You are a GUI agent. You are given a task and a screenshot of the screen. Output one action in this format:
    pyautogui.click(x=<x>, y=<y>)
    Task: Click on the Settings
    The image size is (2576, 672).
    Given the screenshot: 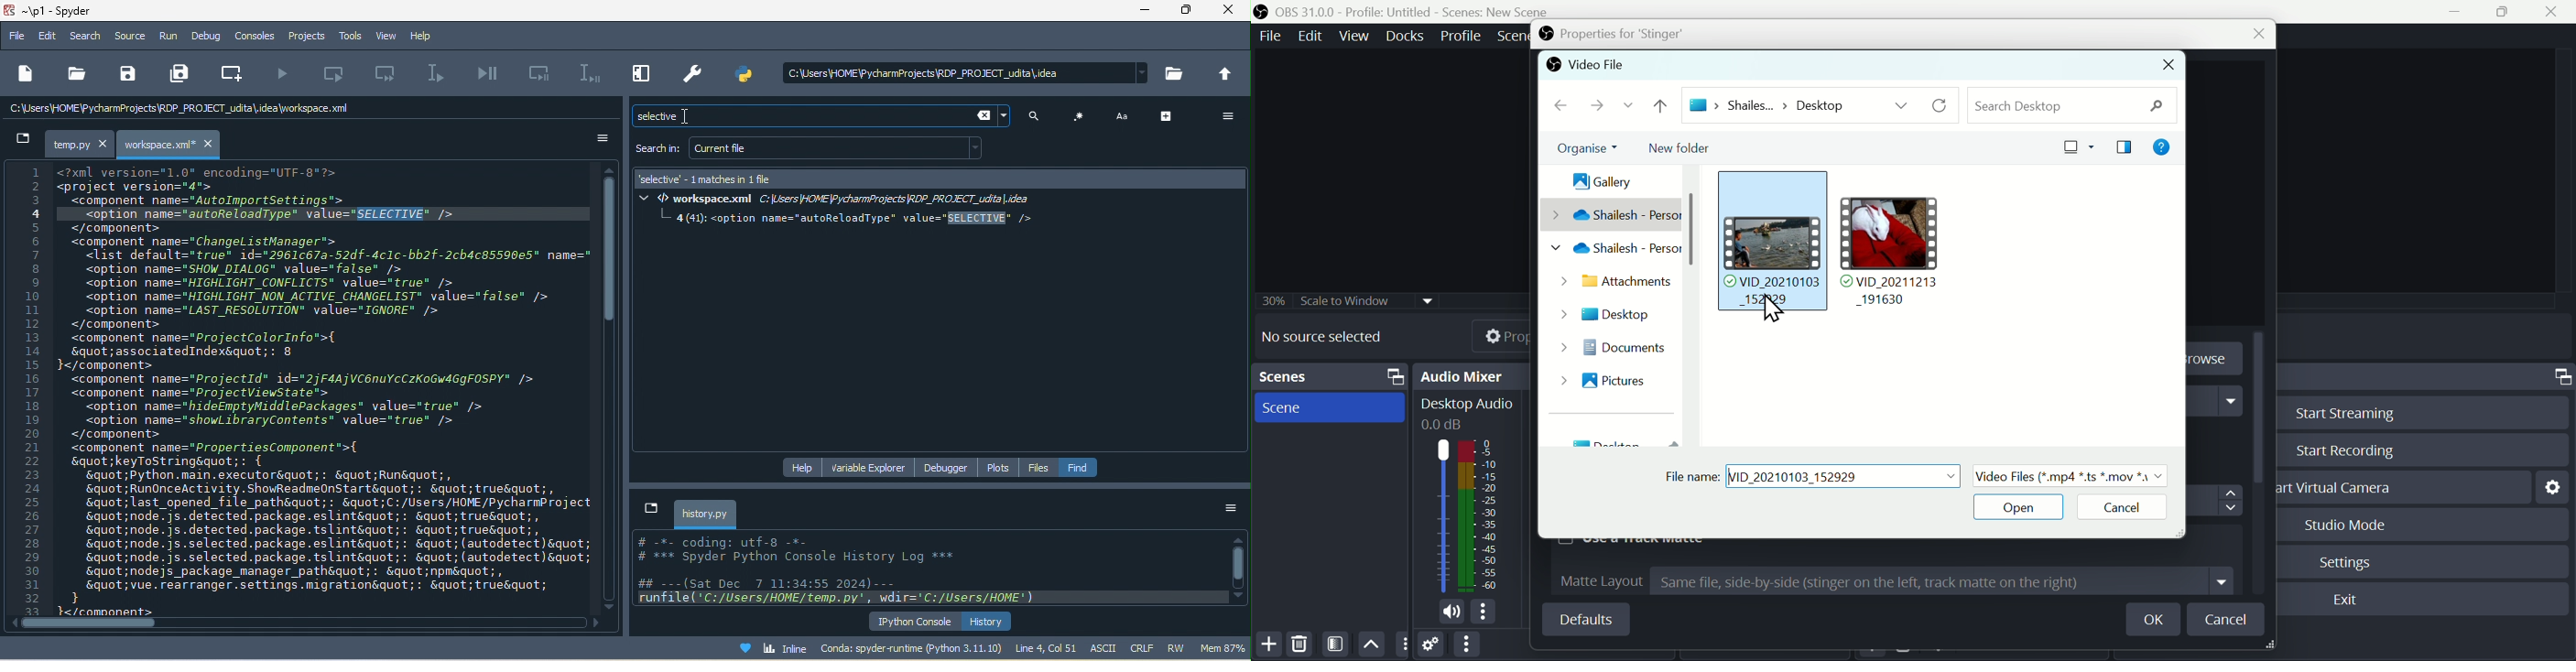 What is the action you would take?
    pyautogui.click(x=1432, y=647)
    